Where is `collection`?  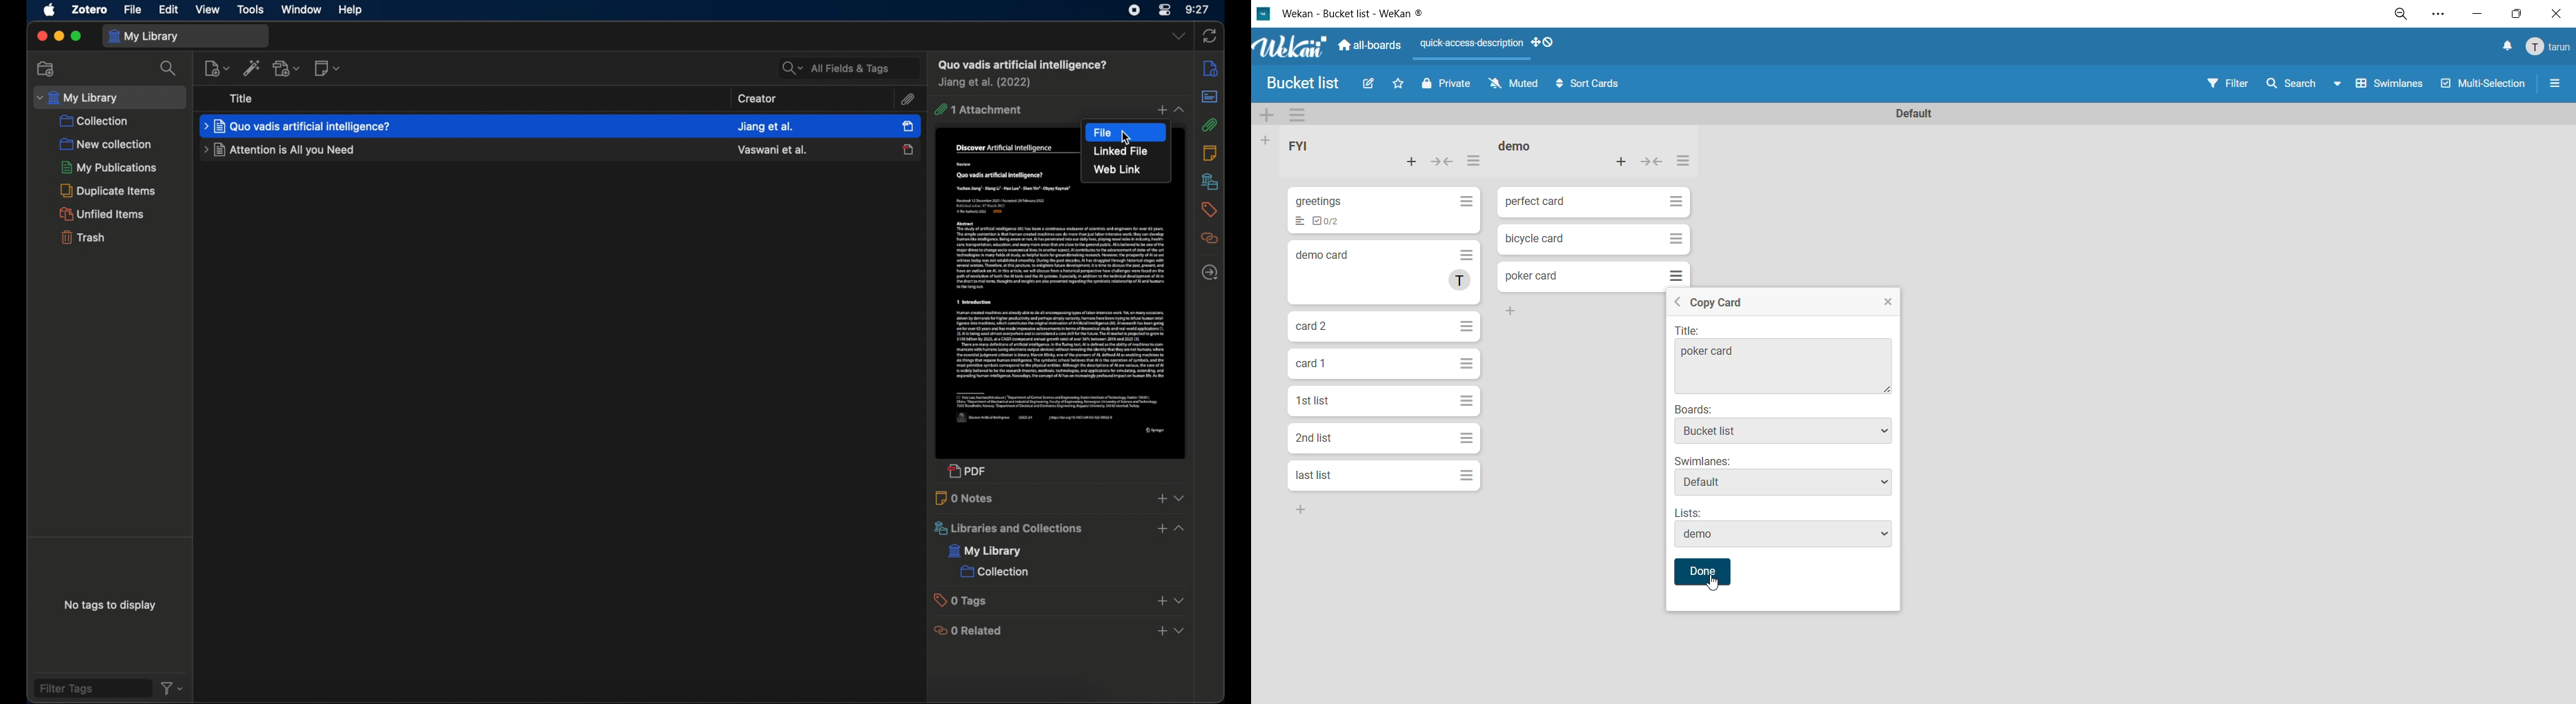 collection is located at coordinates (96, 121).